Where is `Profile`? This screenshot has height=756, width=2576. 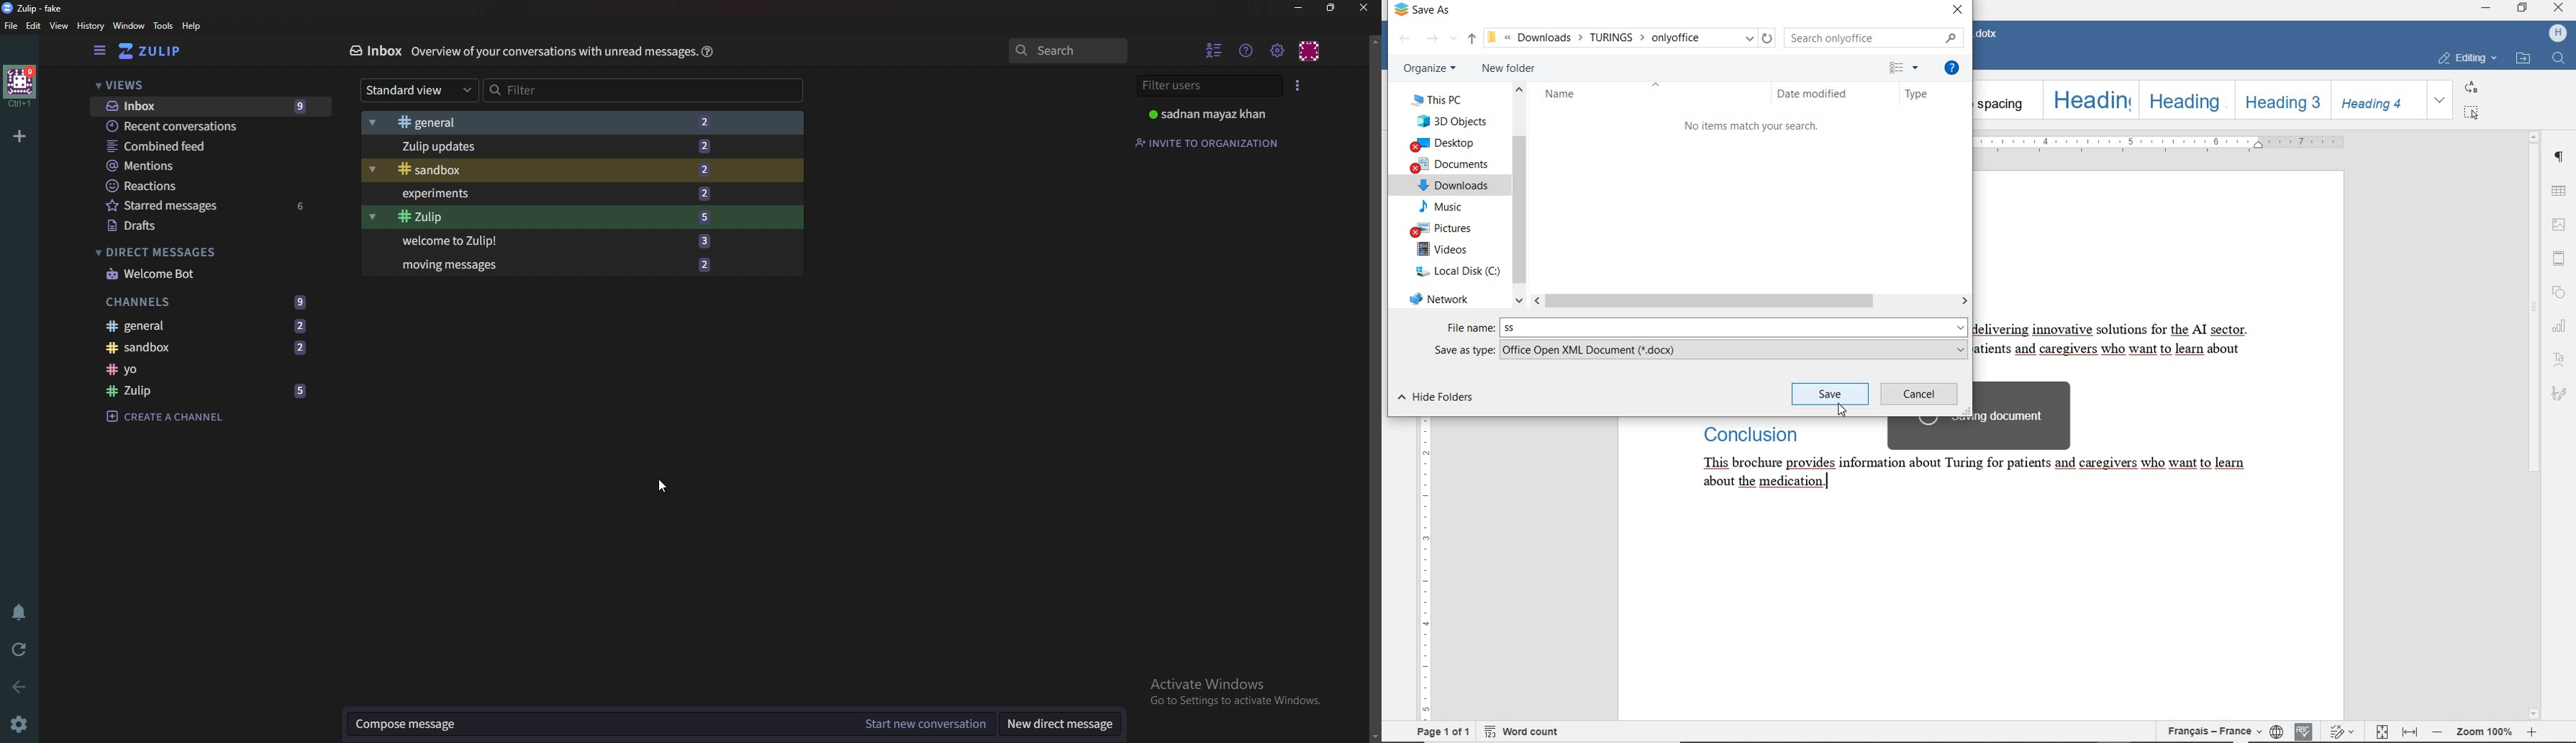
Profile is located at coordinates (1215, 114).